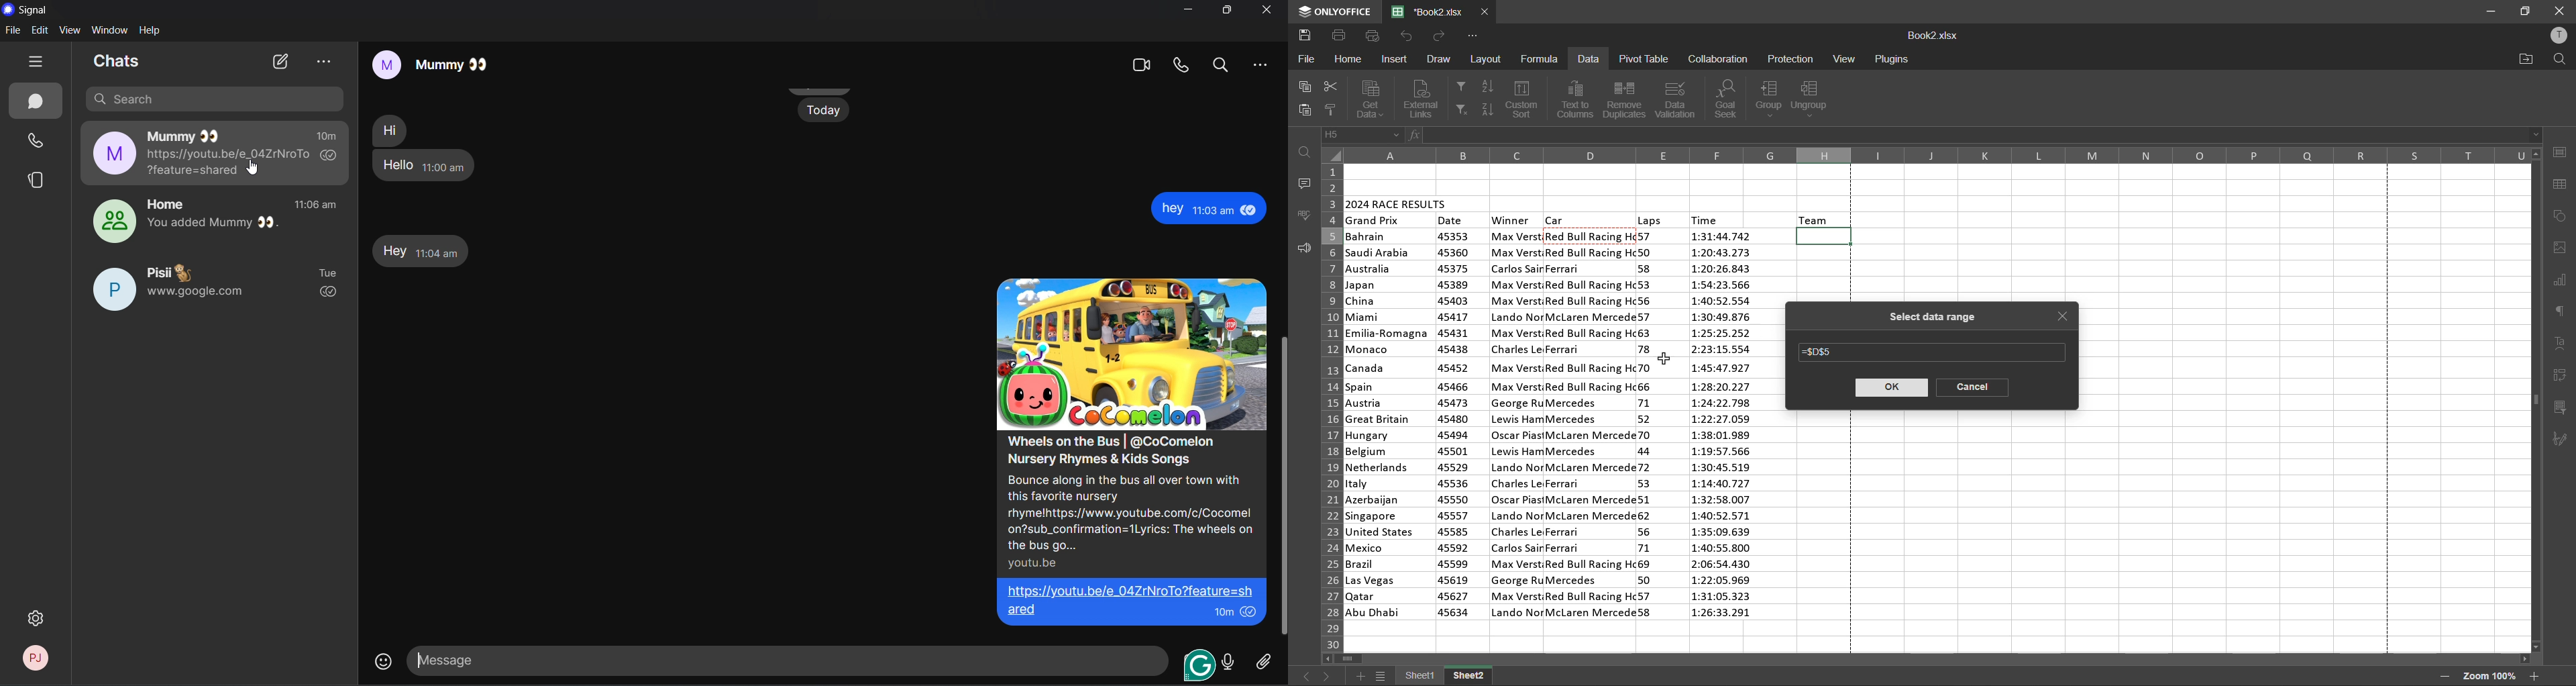  Describe the element at coordinates (1432, 11) in the screenshot. I see `filename` at that location.